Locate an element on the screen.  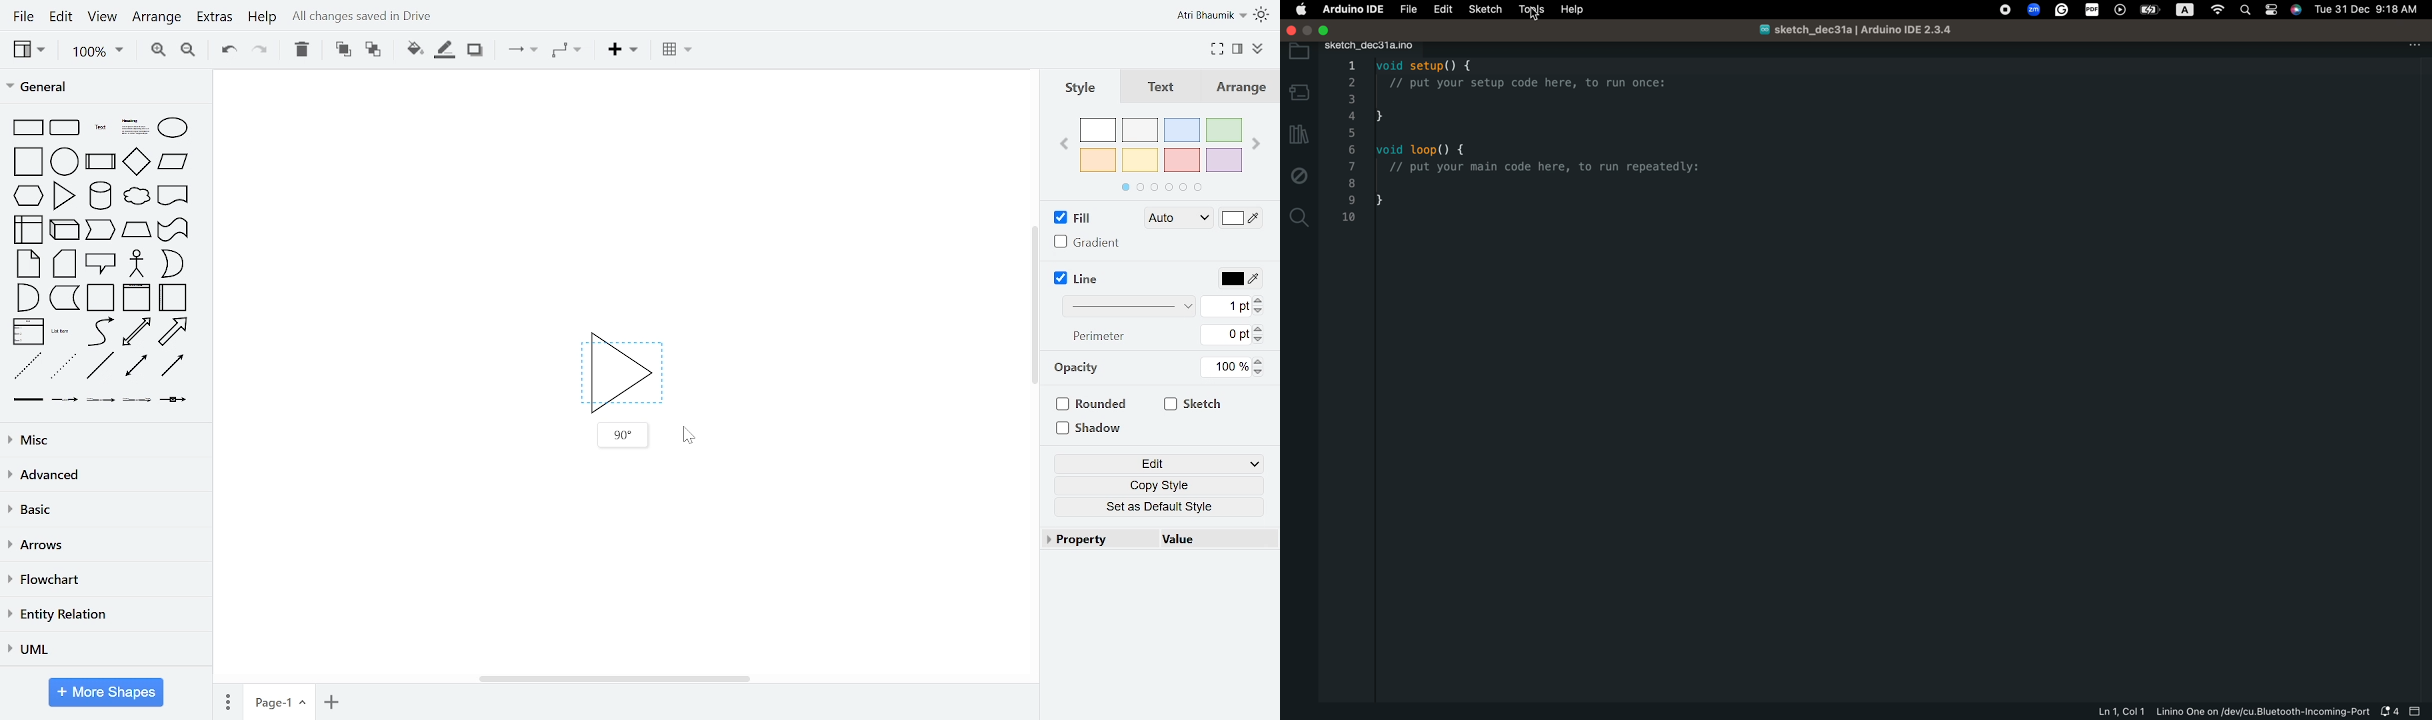
rectangle is located at coordinates (25, 128).